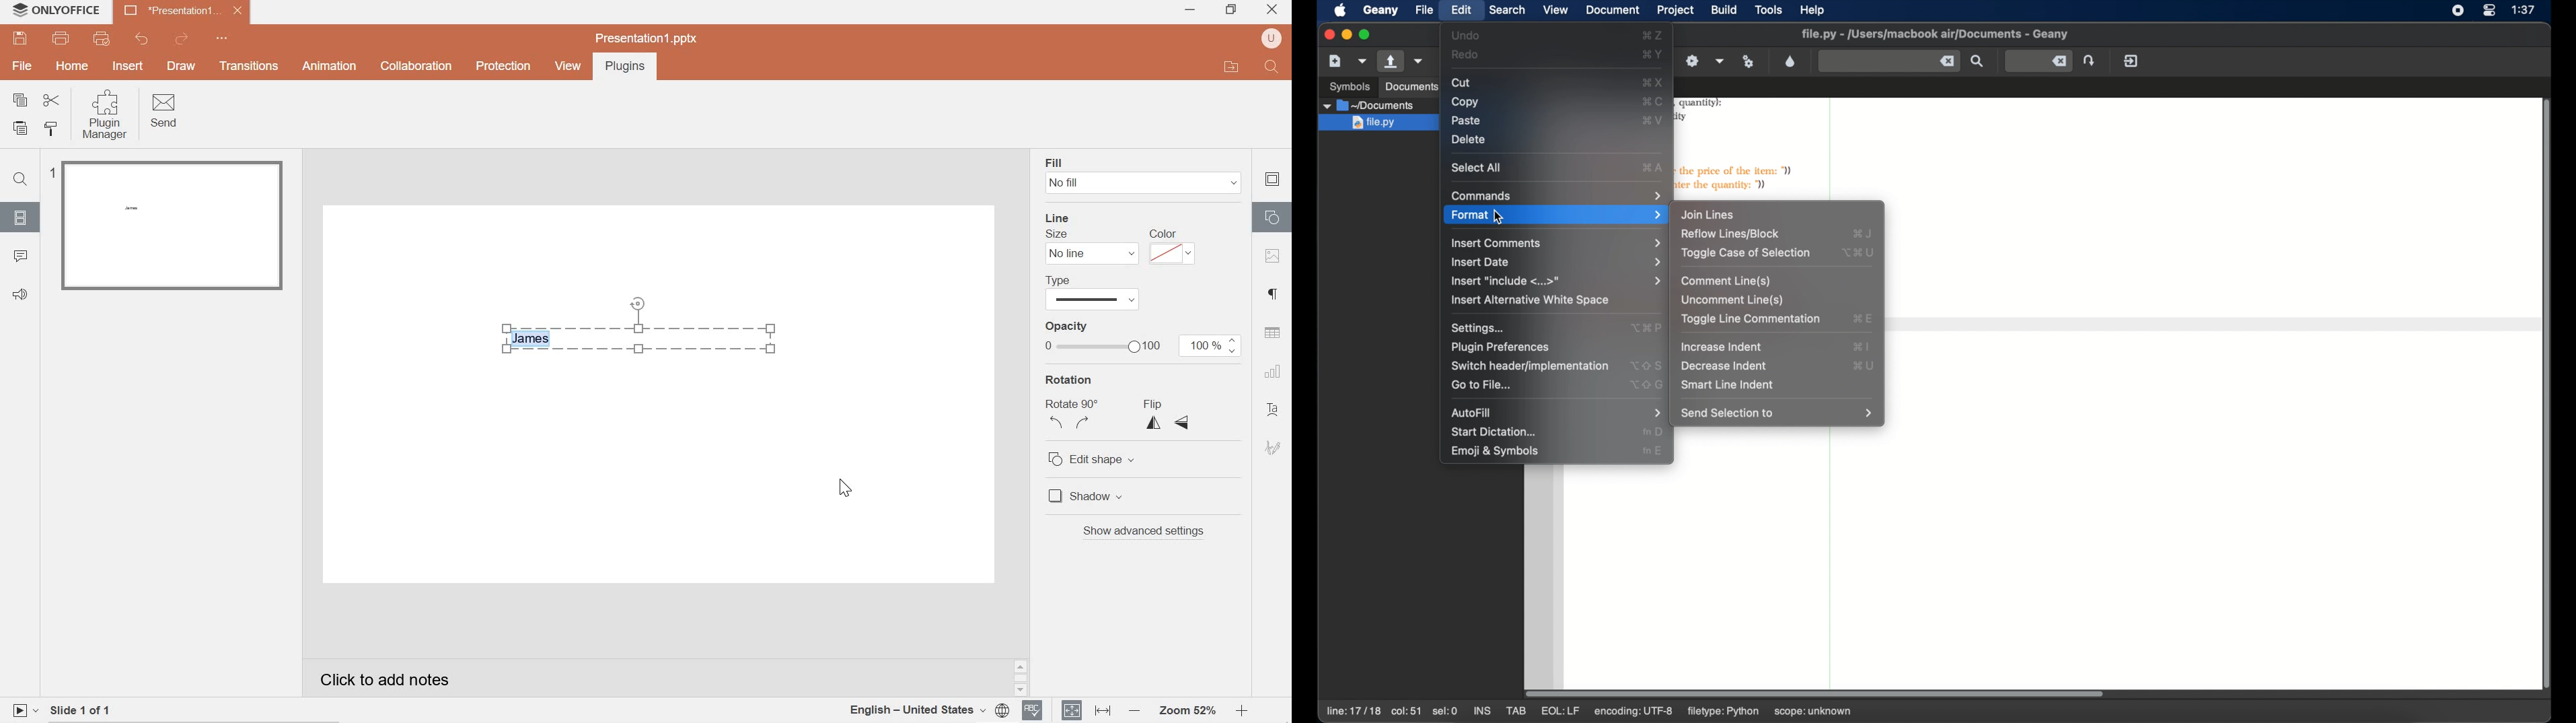  Describe the element at coordinates (2457, 11) in the screenshot. I see `screen recorder icons` at that location.